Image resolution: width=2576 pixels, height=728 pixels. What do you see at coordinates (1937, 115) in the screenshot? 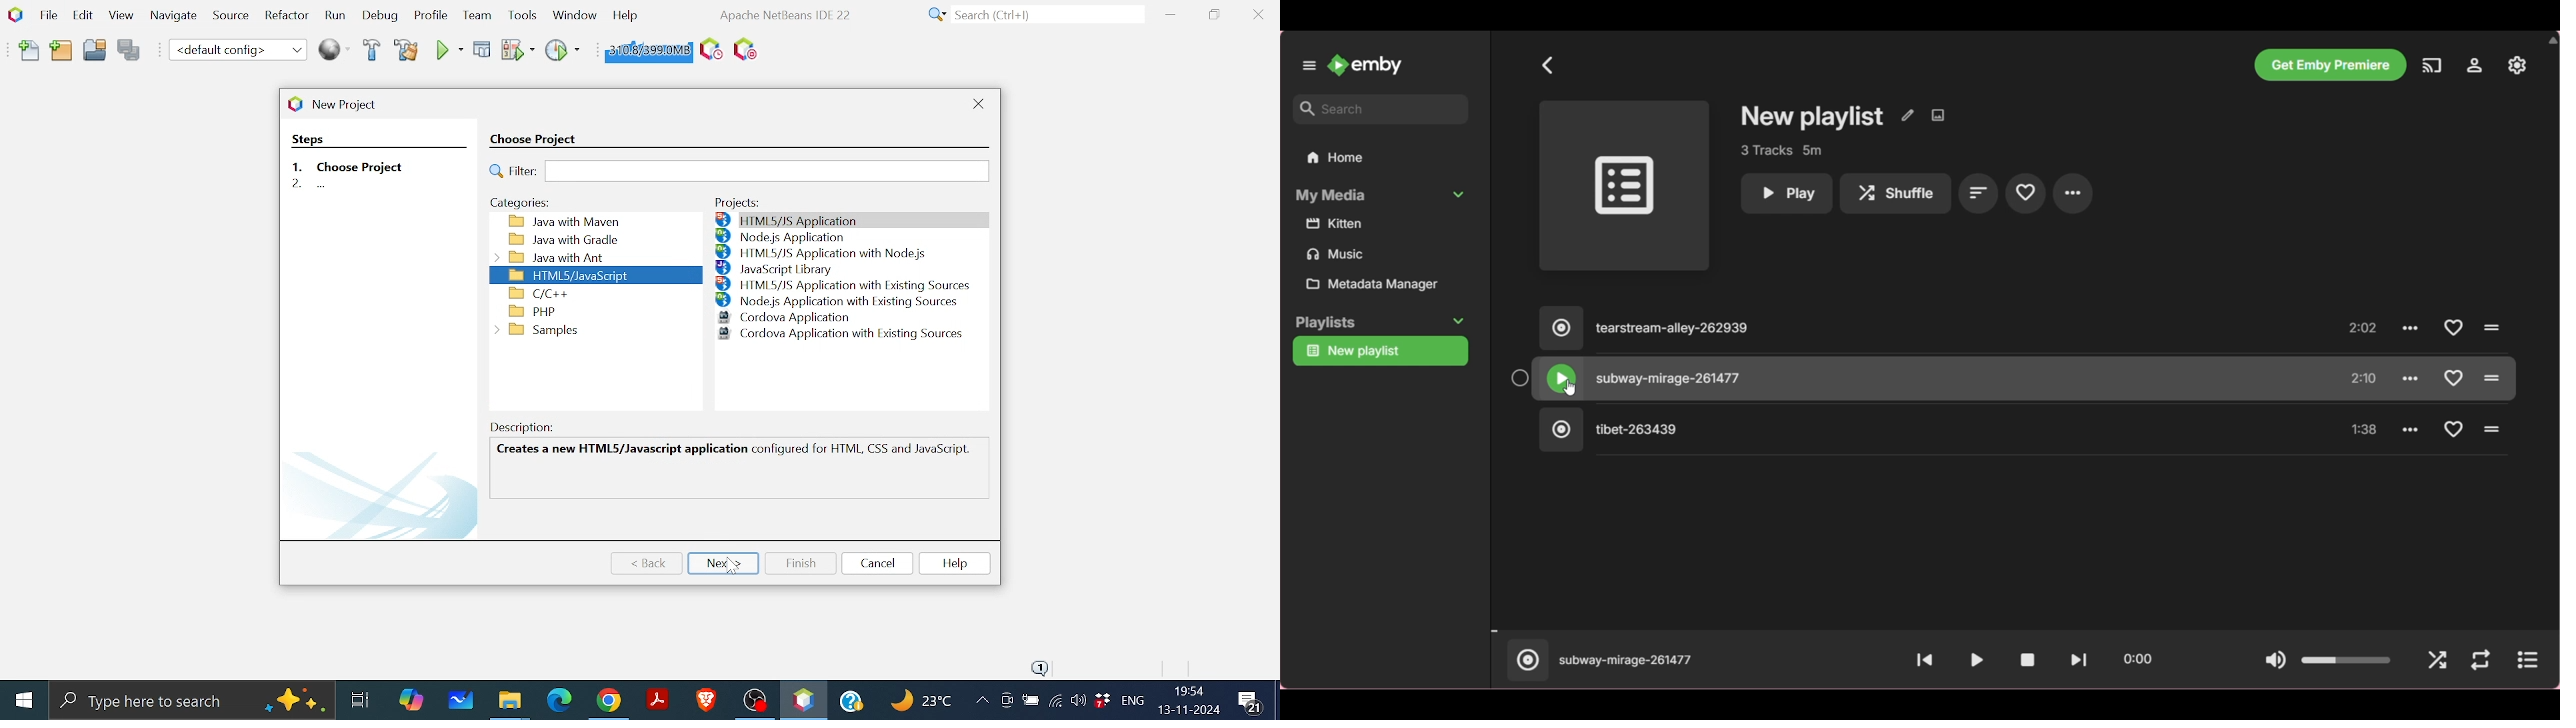
I see `Edit images` at bounding box center [1937, 115].